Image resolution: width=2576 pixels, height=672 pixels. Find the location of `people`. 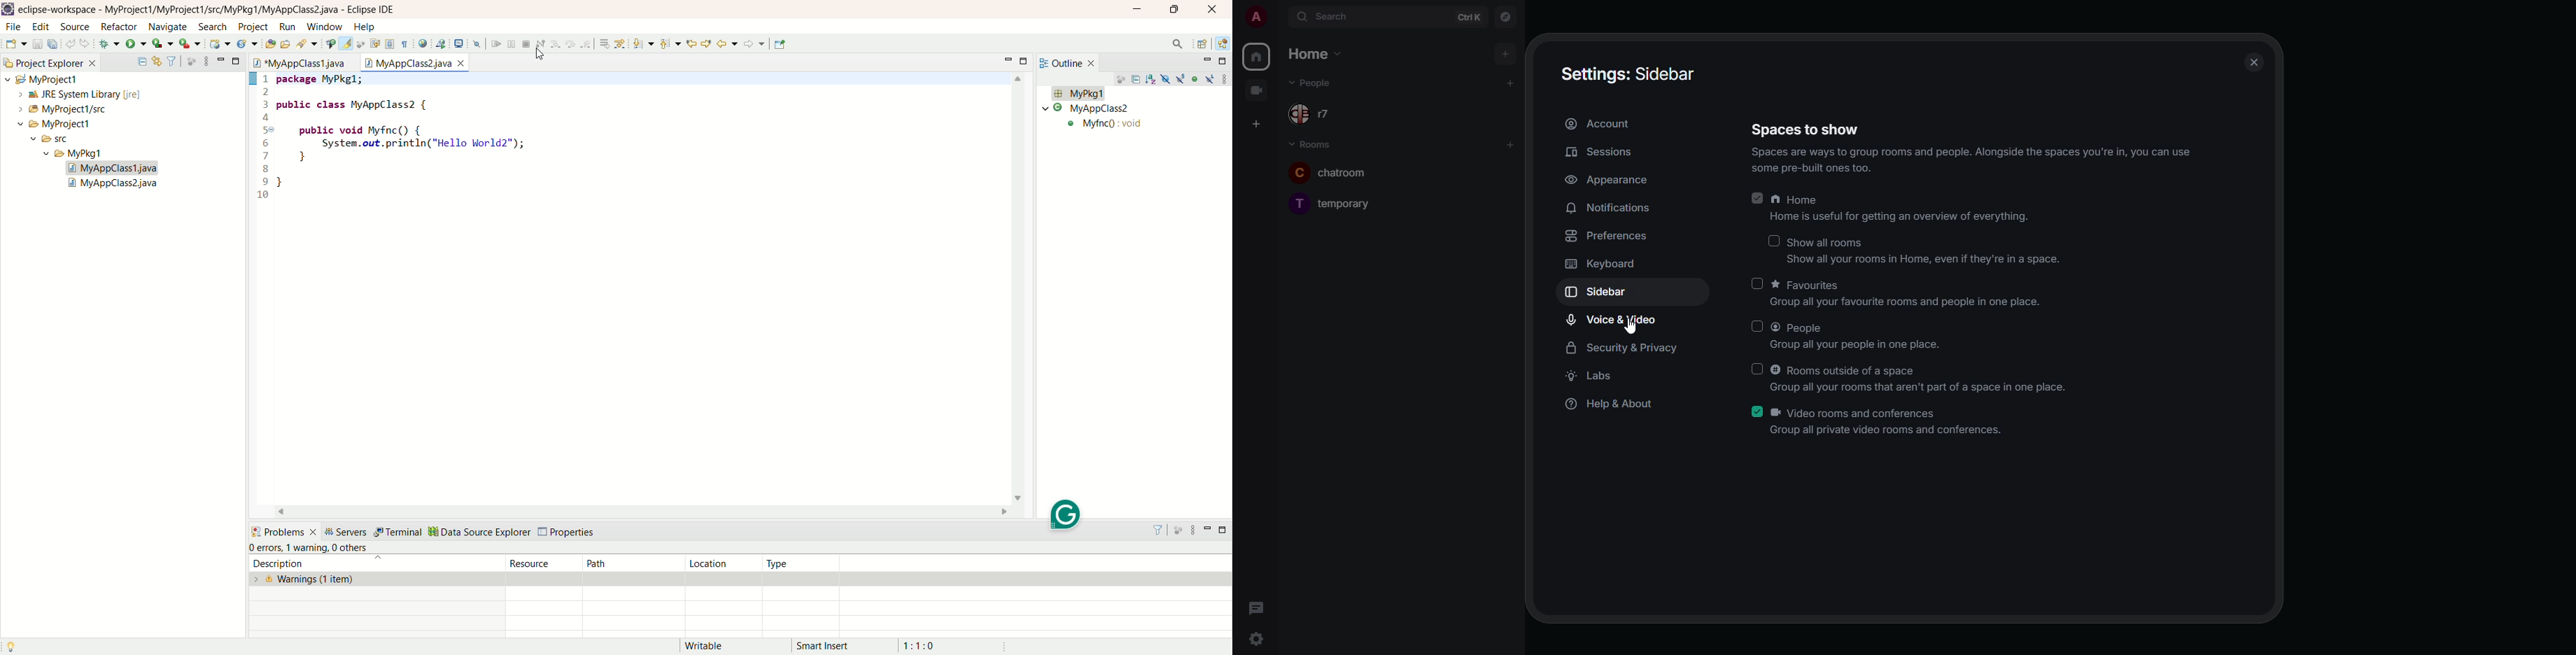

people is located at coordinates (1321, 83).